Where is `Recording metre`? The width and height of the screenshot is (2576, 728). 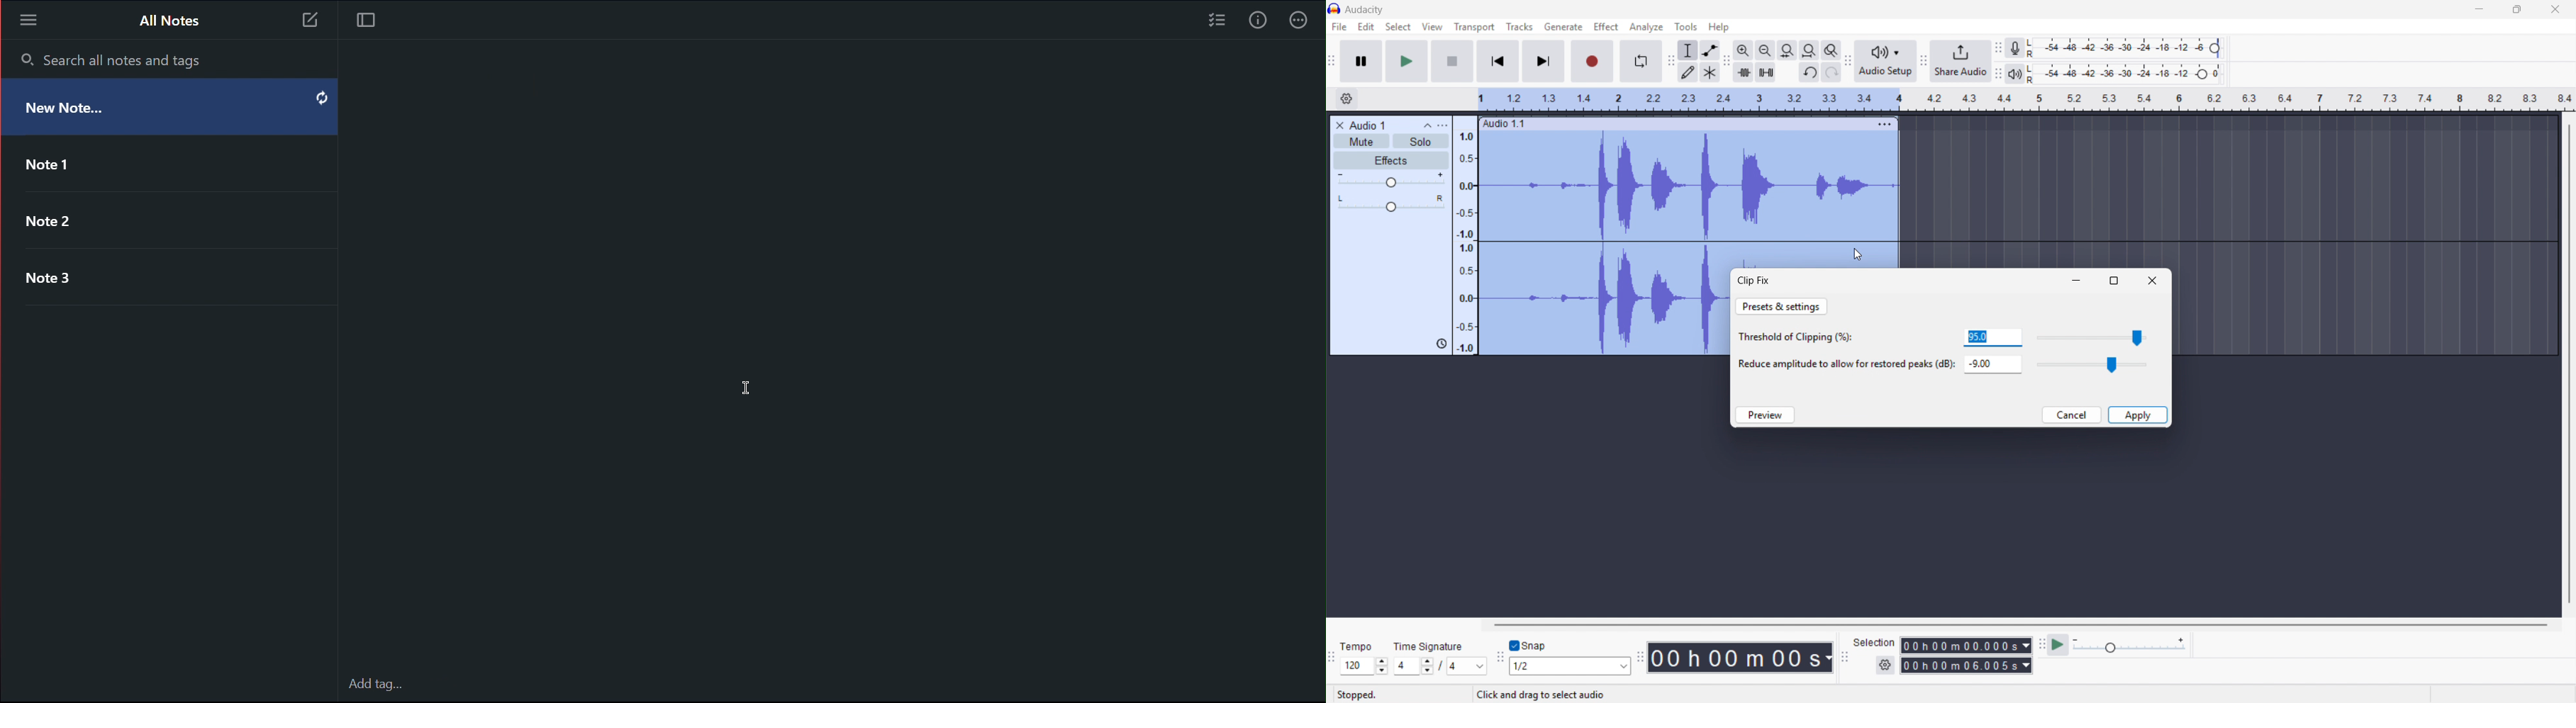
Recording metre is located at coordinates (2015, 48).